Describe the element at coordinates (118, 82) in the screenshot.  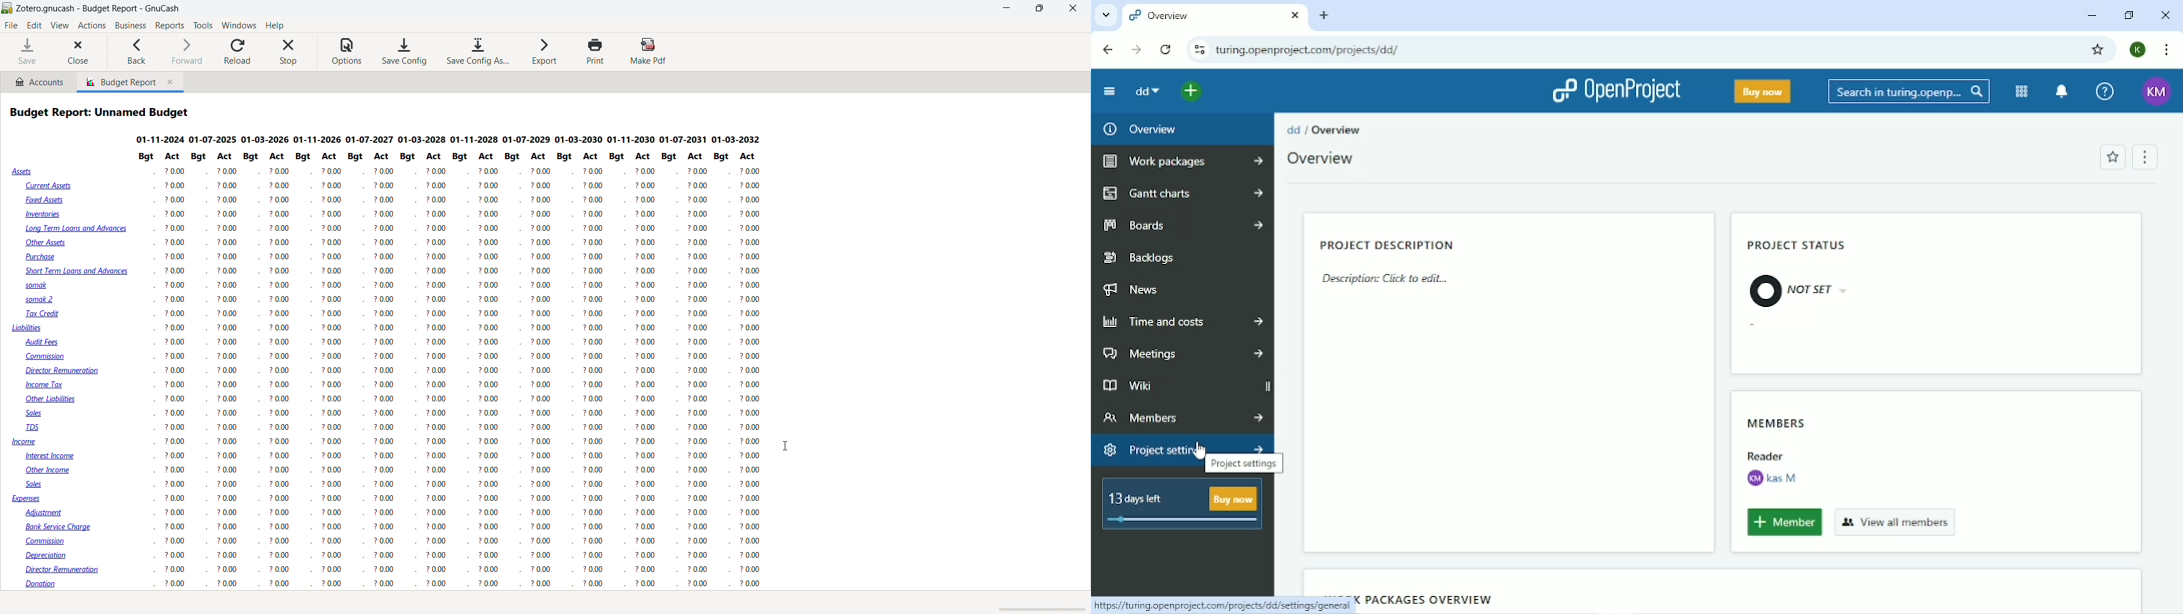
I see `budget report tab` at that location.